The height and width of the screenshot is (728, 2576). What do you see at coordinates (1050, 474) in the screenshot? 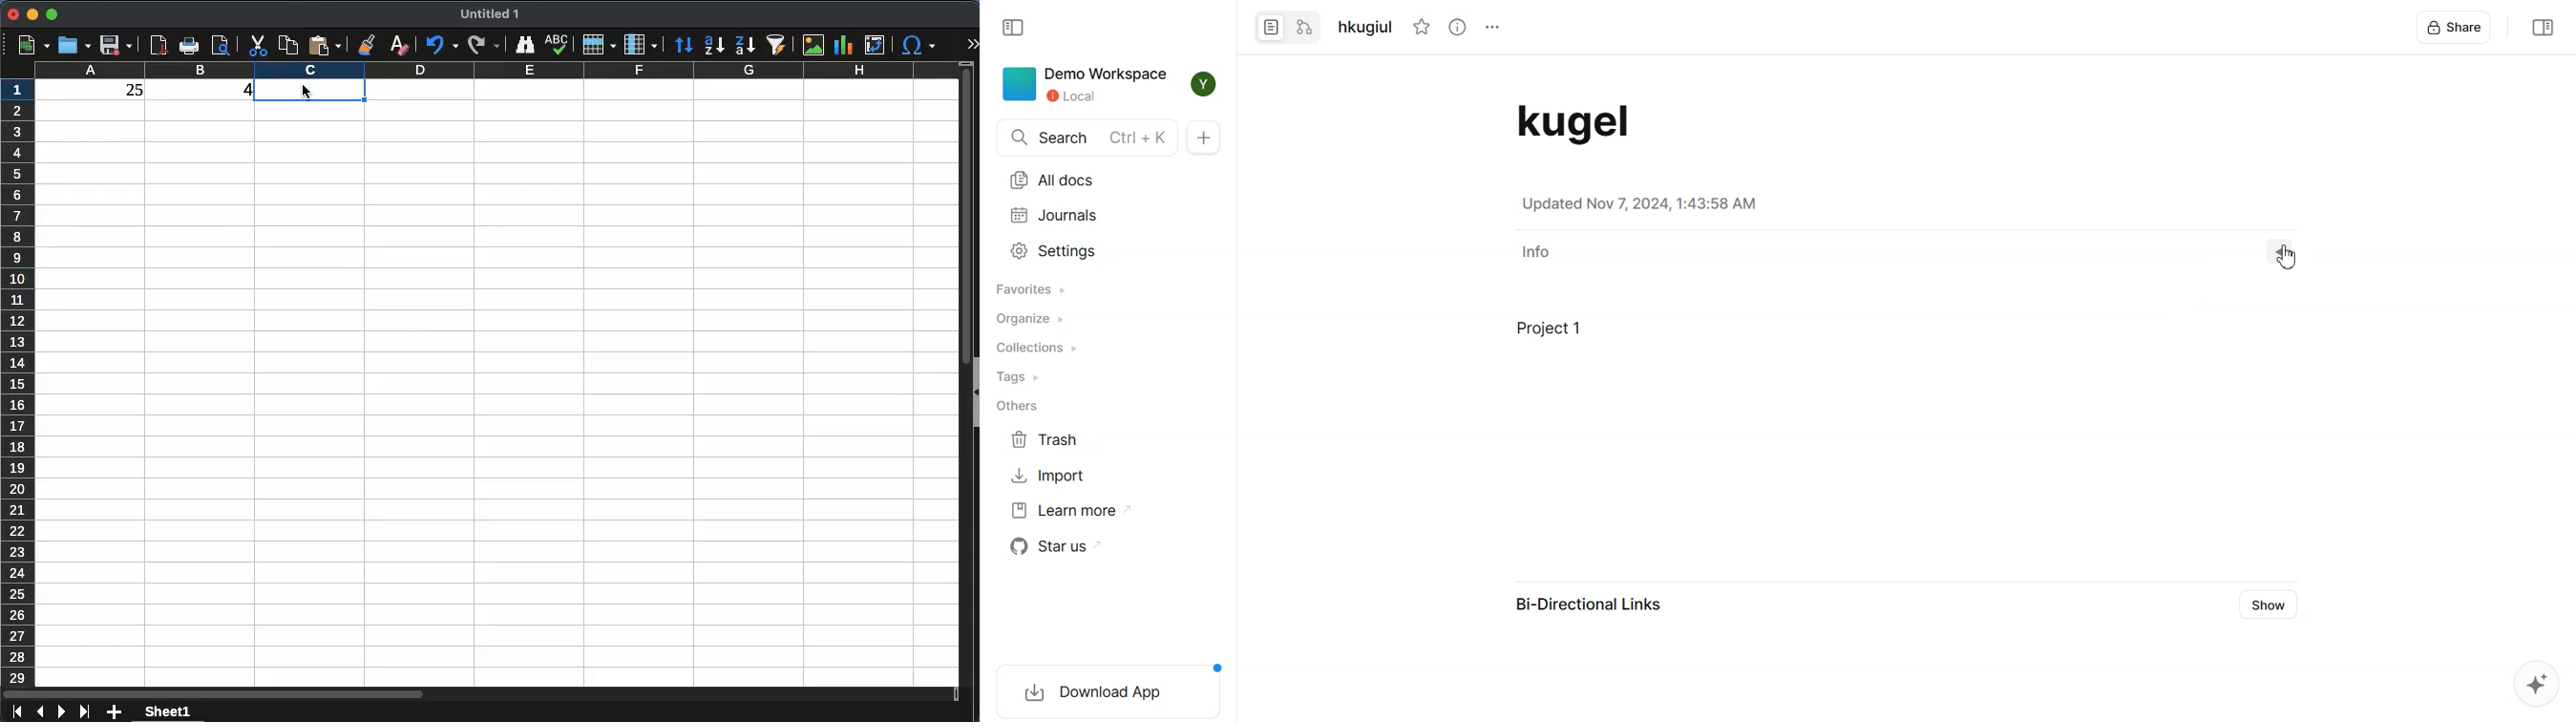
I see `Import` at bounding box center [1050, 474].